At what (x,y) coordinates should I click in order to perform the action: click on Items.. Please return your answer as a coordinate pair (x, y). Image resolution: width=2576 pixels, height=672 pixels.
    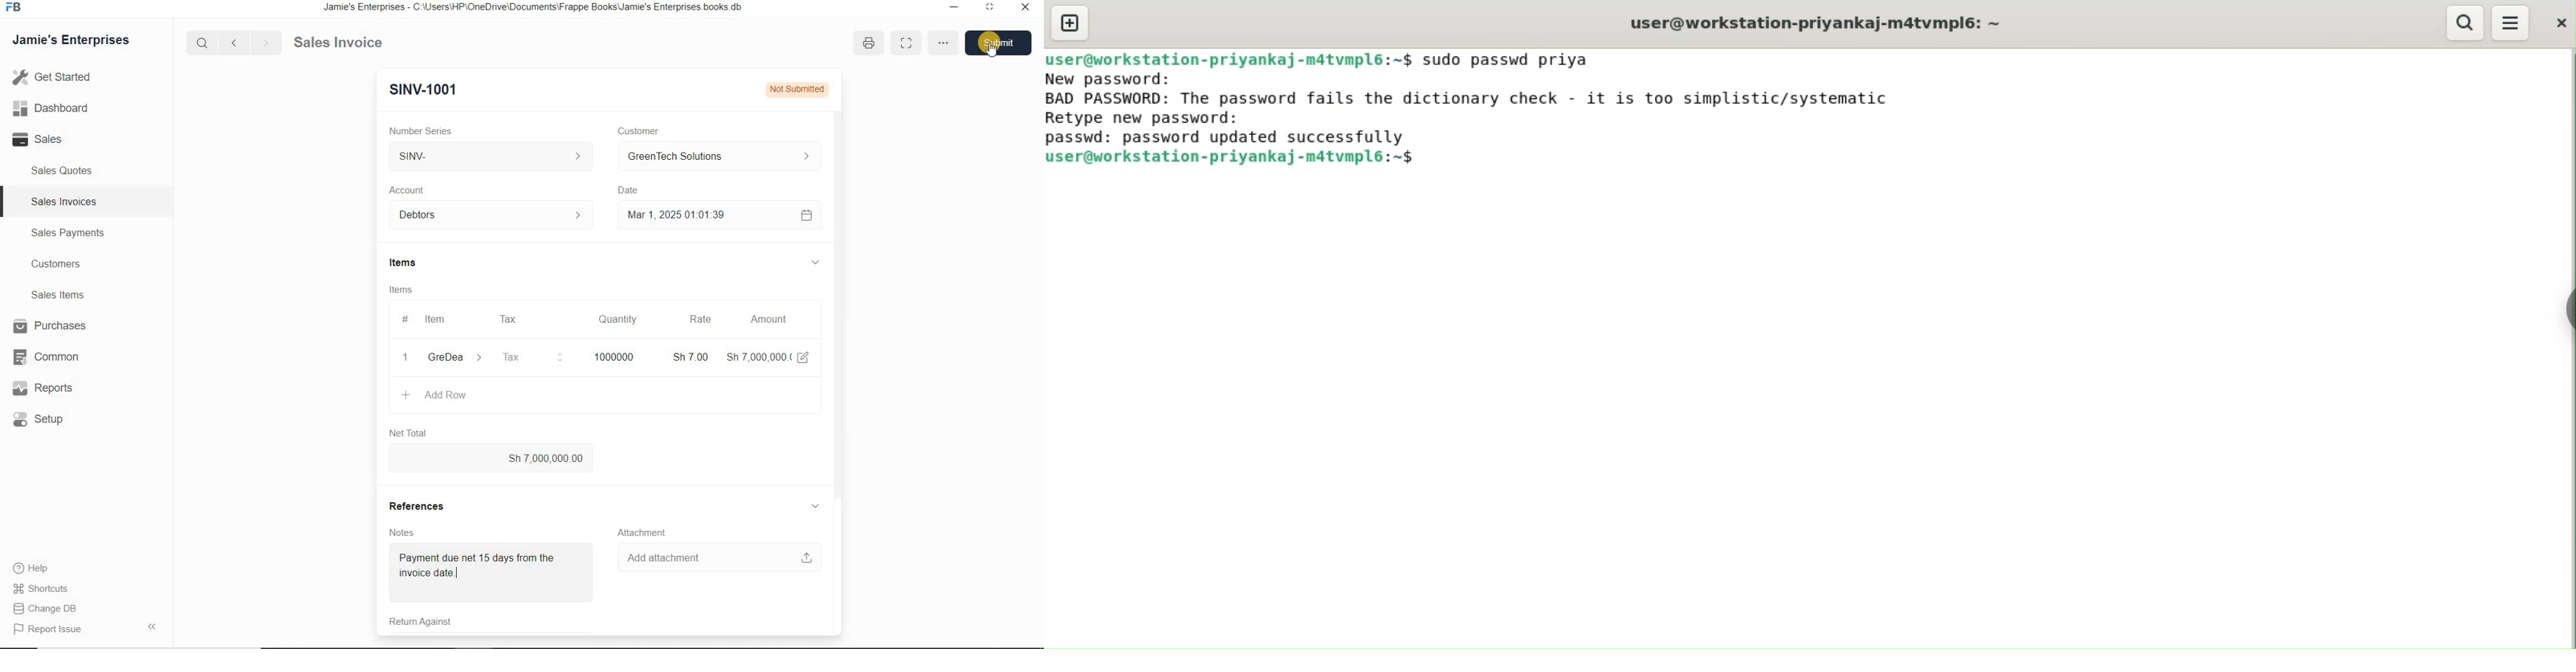
    Looking at the image, I should click on (400, 290).